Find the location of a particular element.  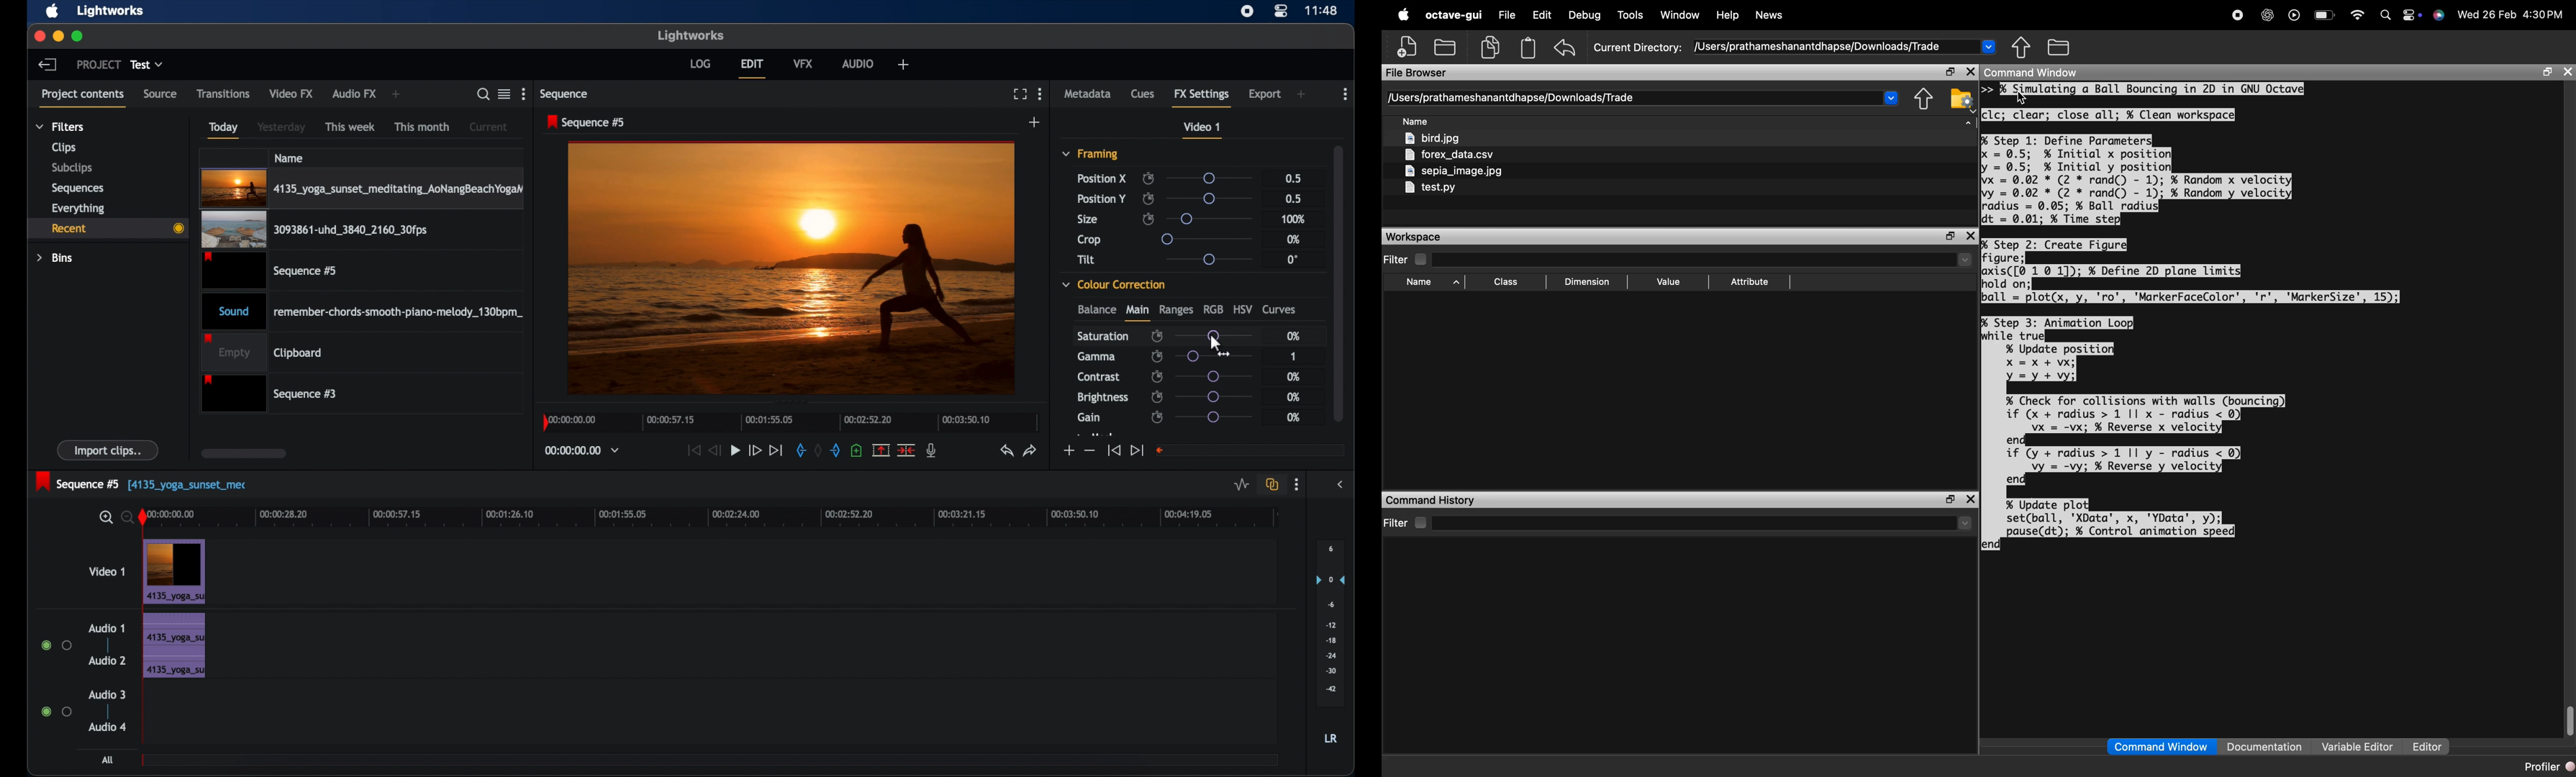

more options is located at coordinates (1346, 94).